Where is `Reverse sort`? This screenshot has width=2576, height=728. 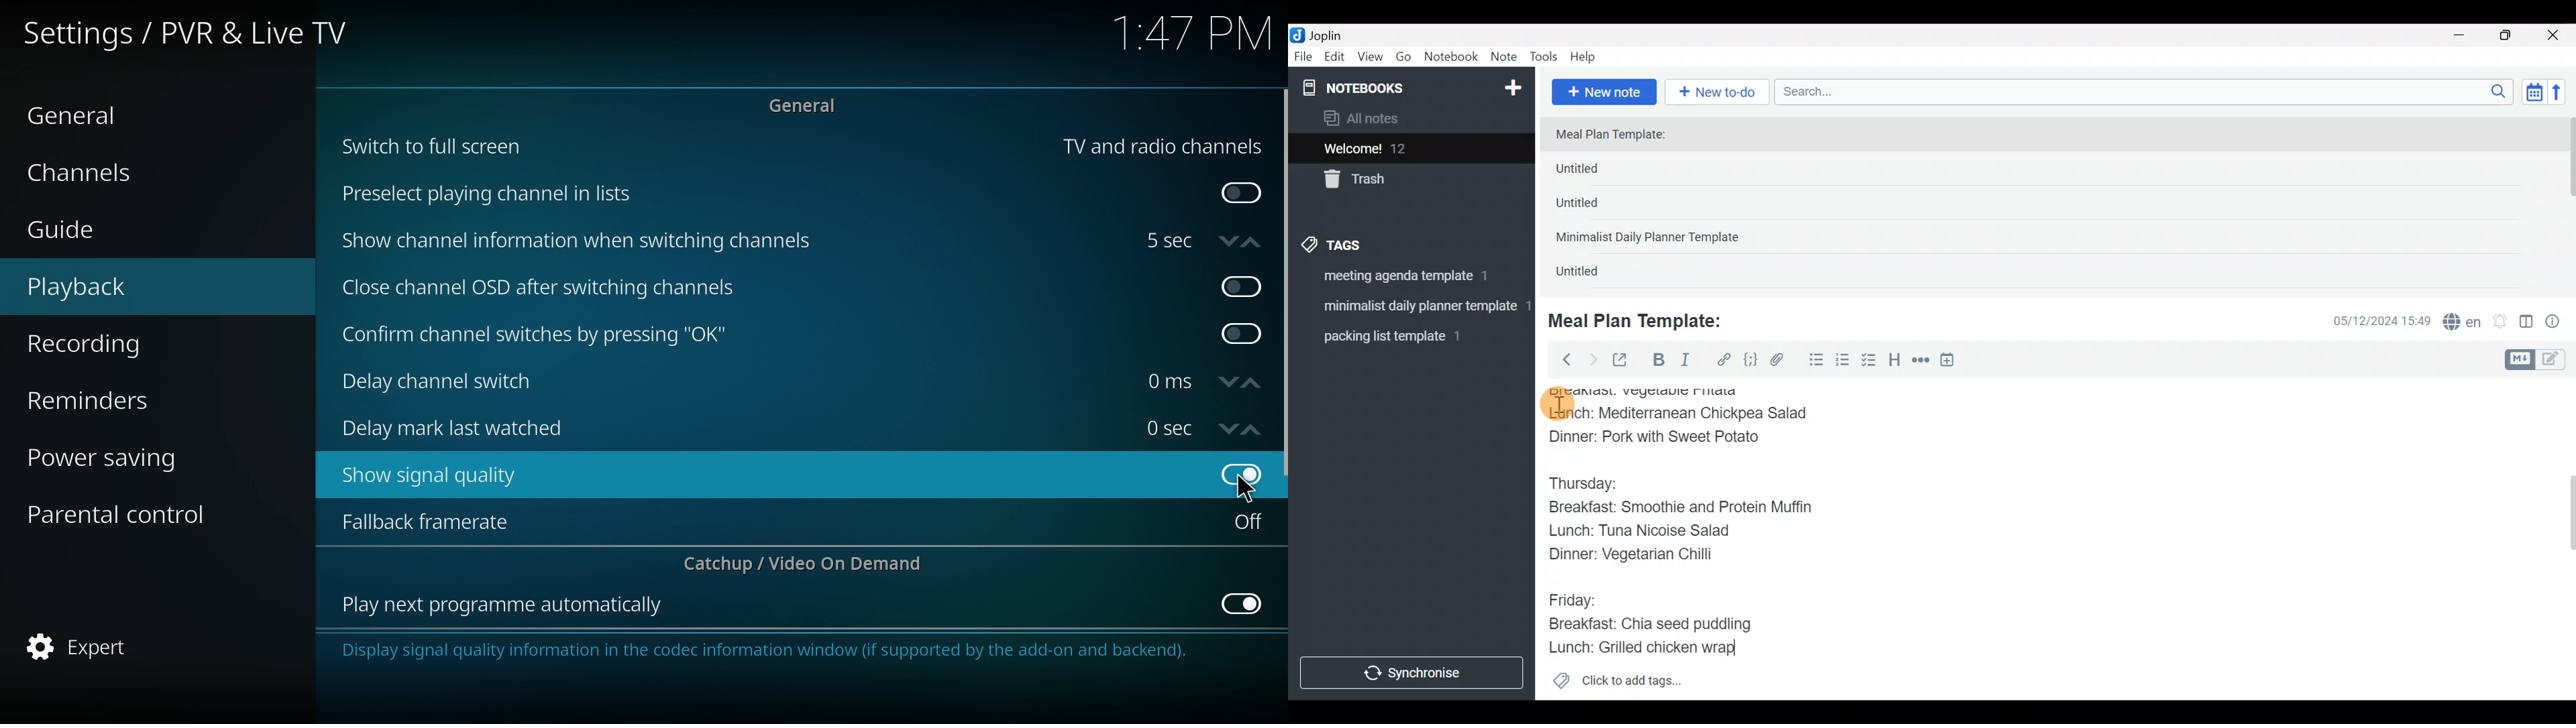 Reverse sort is located at coordinates (2563, 96).